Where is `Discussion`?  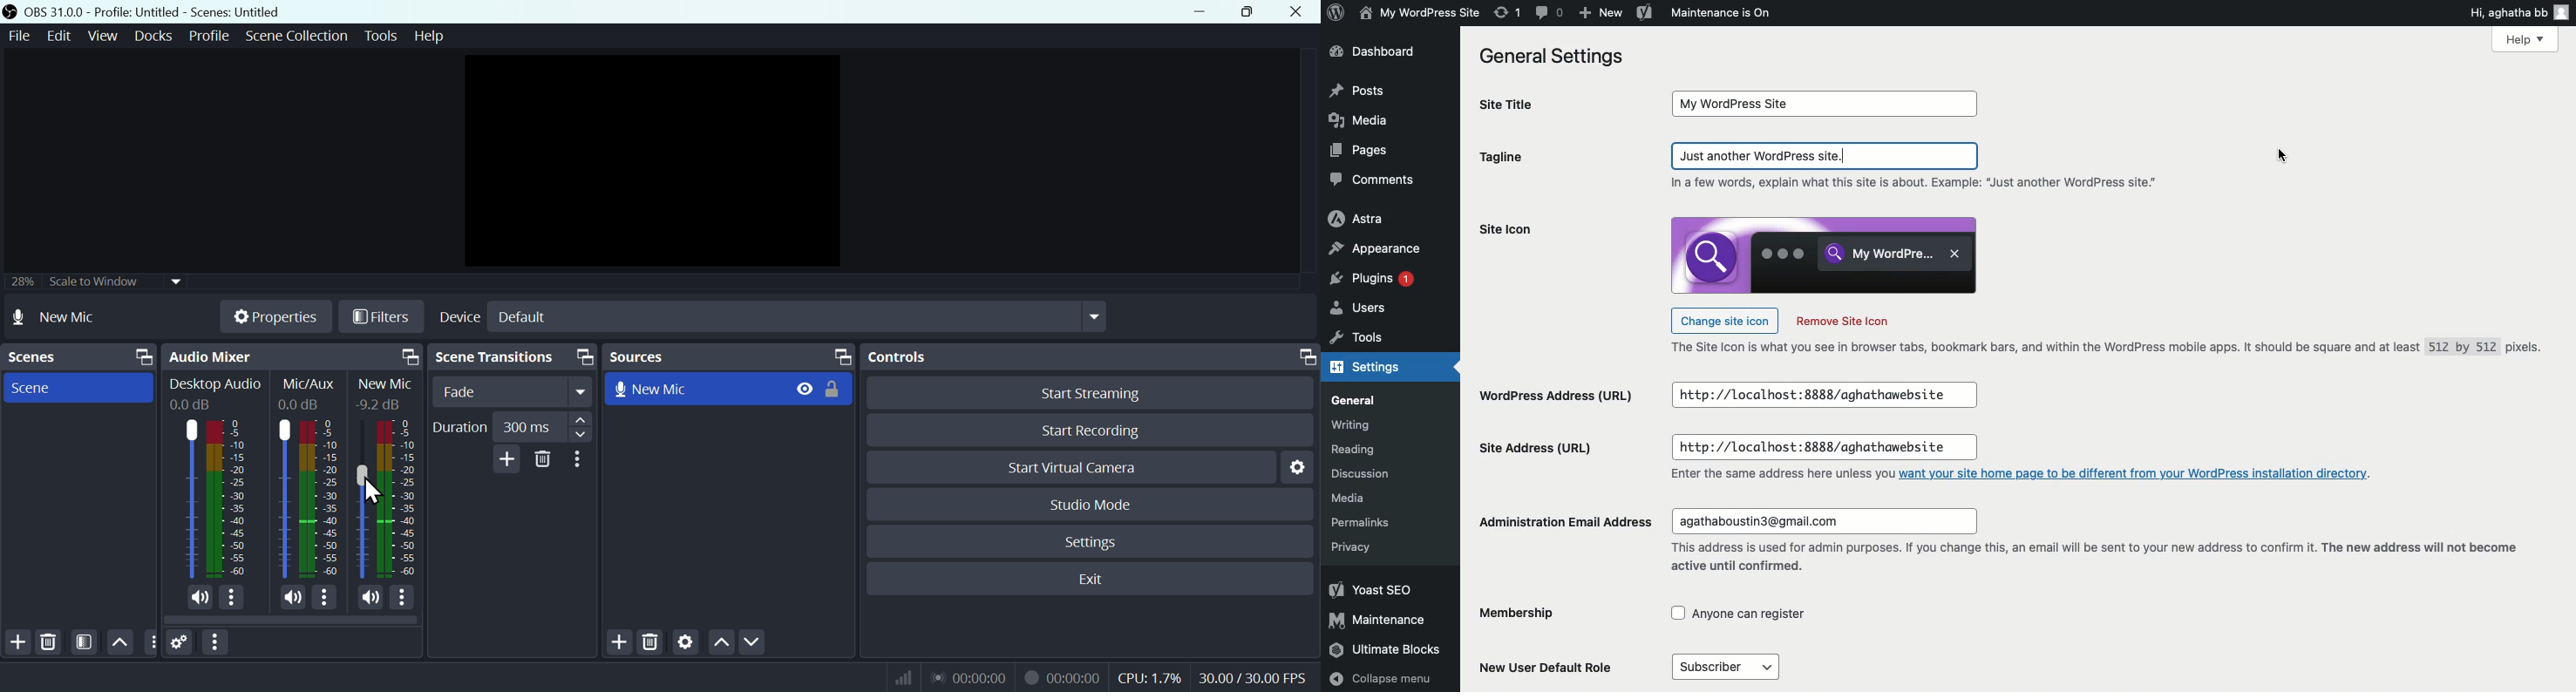
Discussion is located at coordinates (1367, 476).